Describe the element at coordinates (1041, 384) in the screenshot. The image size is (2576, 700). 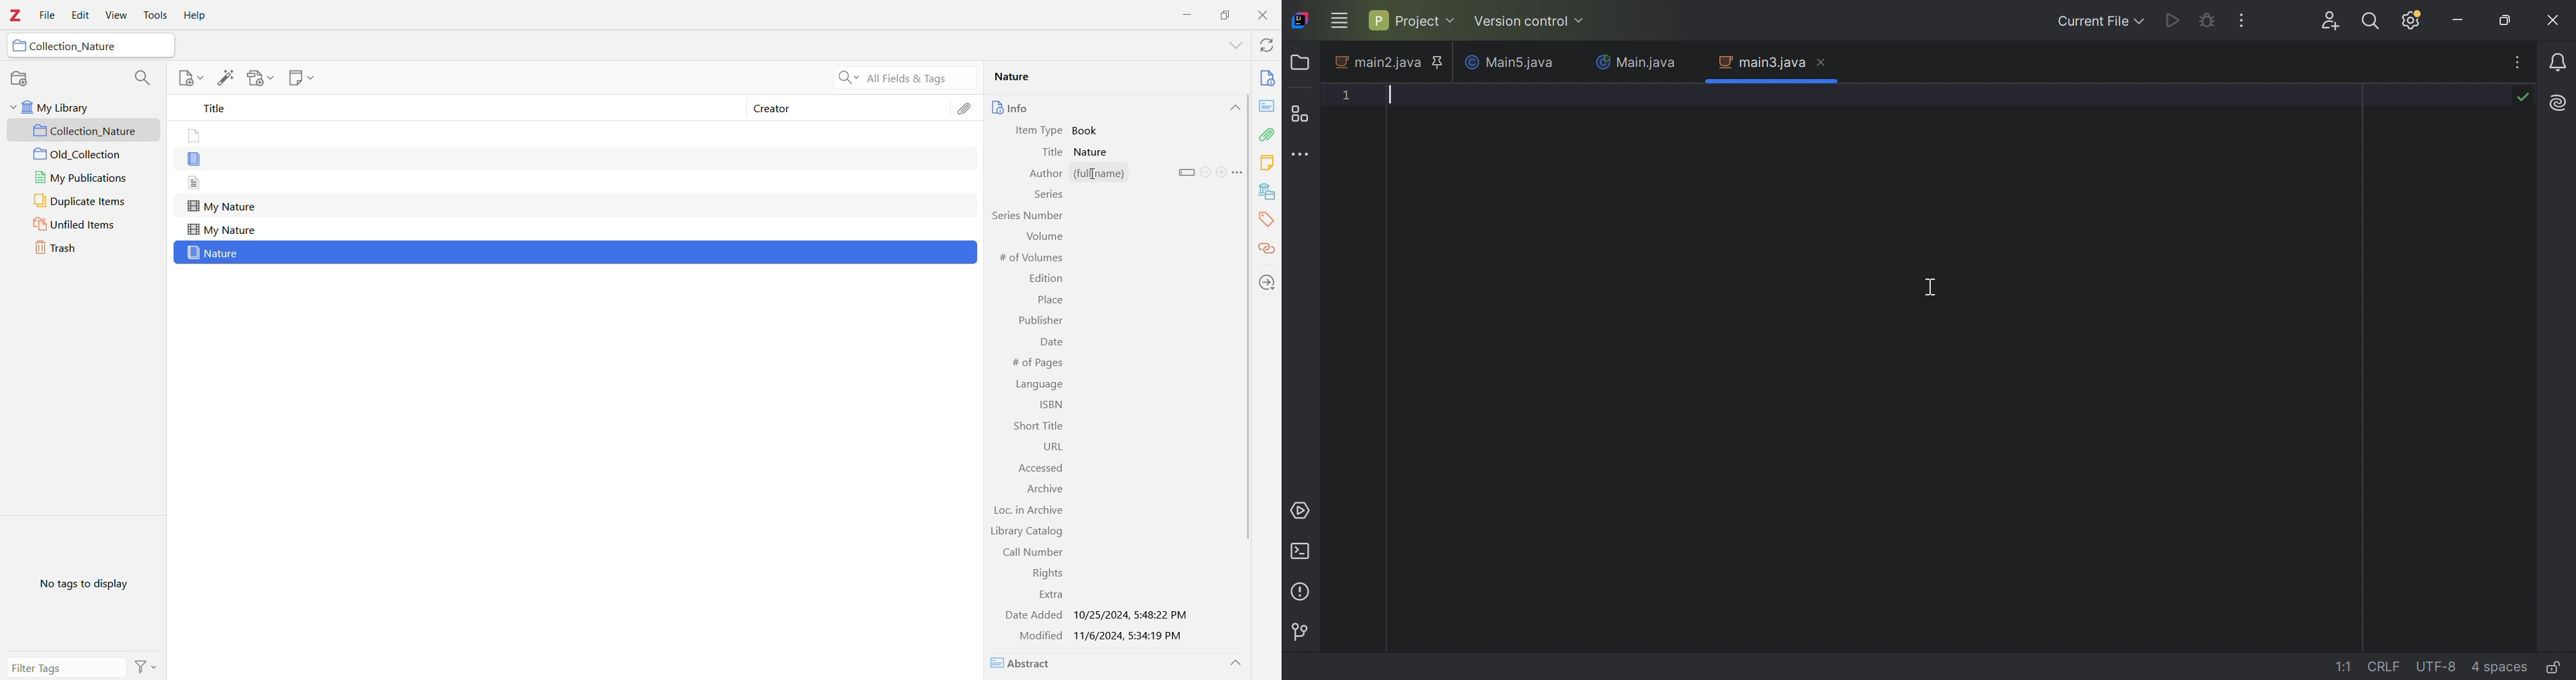
I see `Language` at that location.